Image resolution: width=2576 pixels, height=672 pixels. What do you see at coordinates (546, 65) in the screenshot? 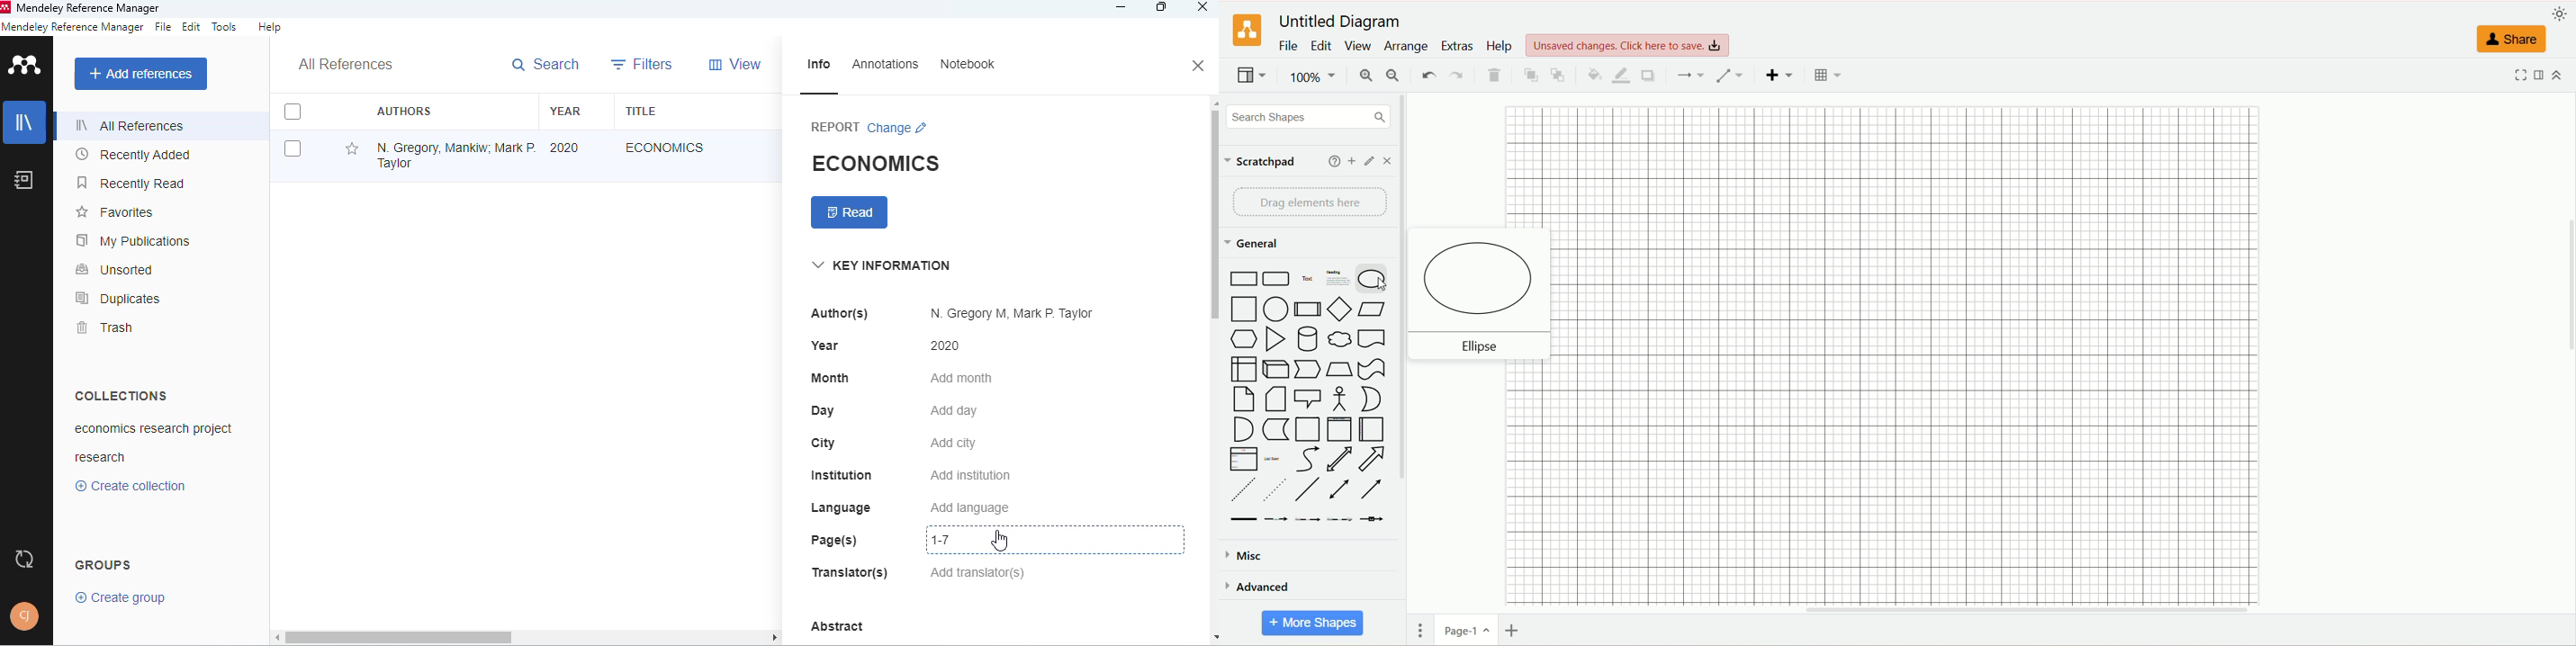
I see `search` at bounding box center [546, 65].